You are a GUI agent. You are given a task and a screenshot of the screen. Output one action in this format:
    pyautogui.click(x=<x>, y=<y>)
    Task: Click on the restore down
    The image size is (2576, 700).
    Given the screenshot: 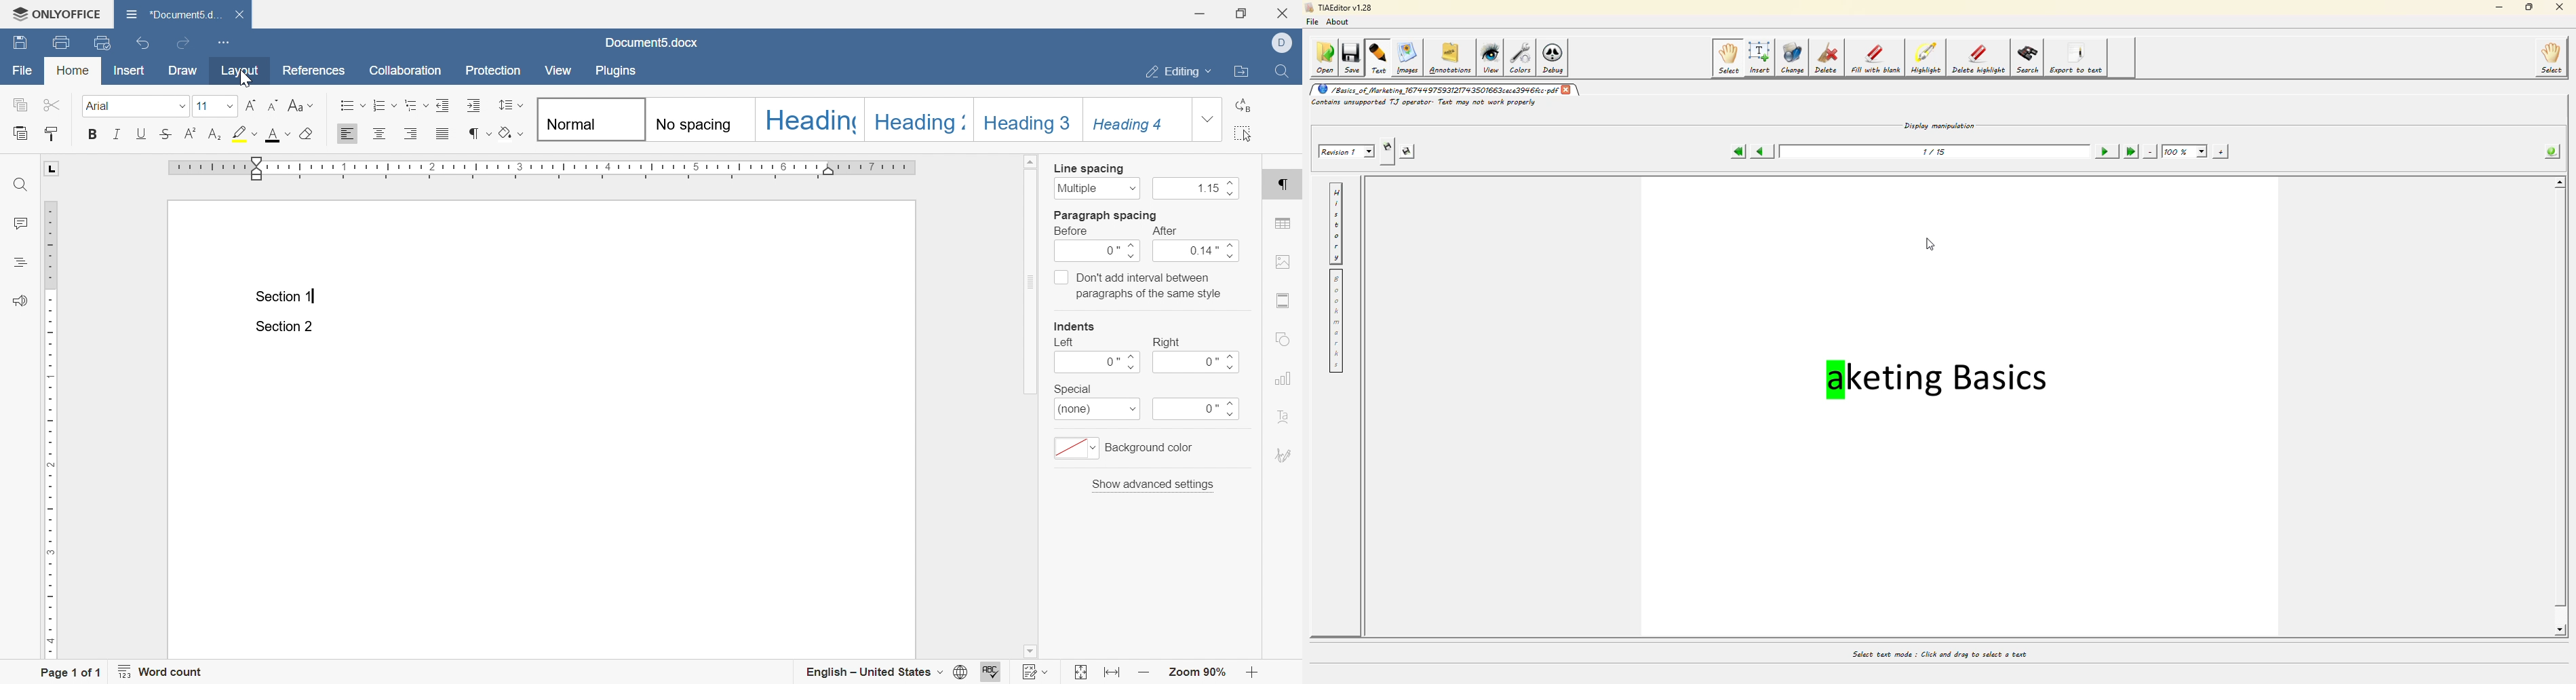 What is the action you would take?
    pyautogui.click(x=1241, y=14)
    